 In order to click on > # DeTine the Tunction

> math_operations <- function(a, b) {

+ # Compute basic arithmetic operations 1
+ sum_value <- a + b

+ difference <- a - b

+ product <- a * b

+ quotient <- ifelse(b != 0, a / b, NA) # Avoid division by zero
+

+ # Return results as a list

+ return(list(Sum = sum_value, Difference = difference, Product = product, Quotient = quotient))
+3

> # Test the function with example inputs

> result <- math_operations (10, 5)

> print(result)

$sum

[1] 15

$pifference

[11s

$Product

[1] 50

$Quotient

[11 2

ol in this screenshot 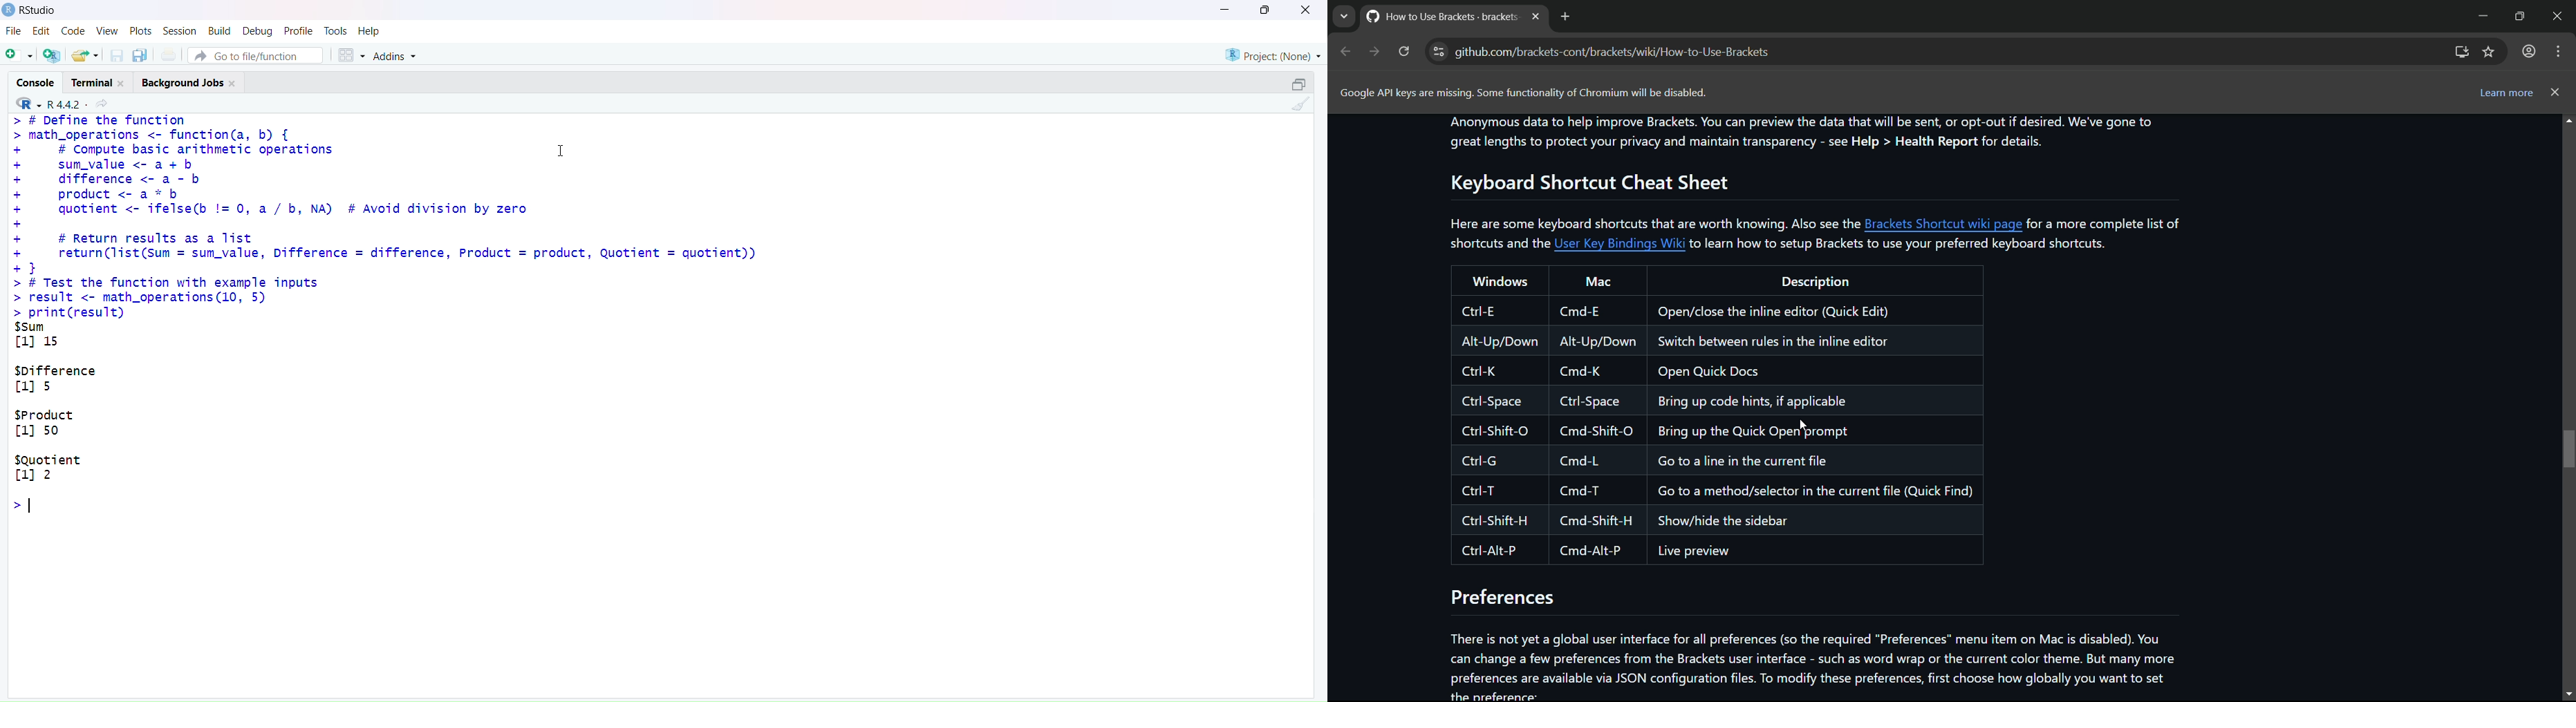, I will do `click(408, 314)`.